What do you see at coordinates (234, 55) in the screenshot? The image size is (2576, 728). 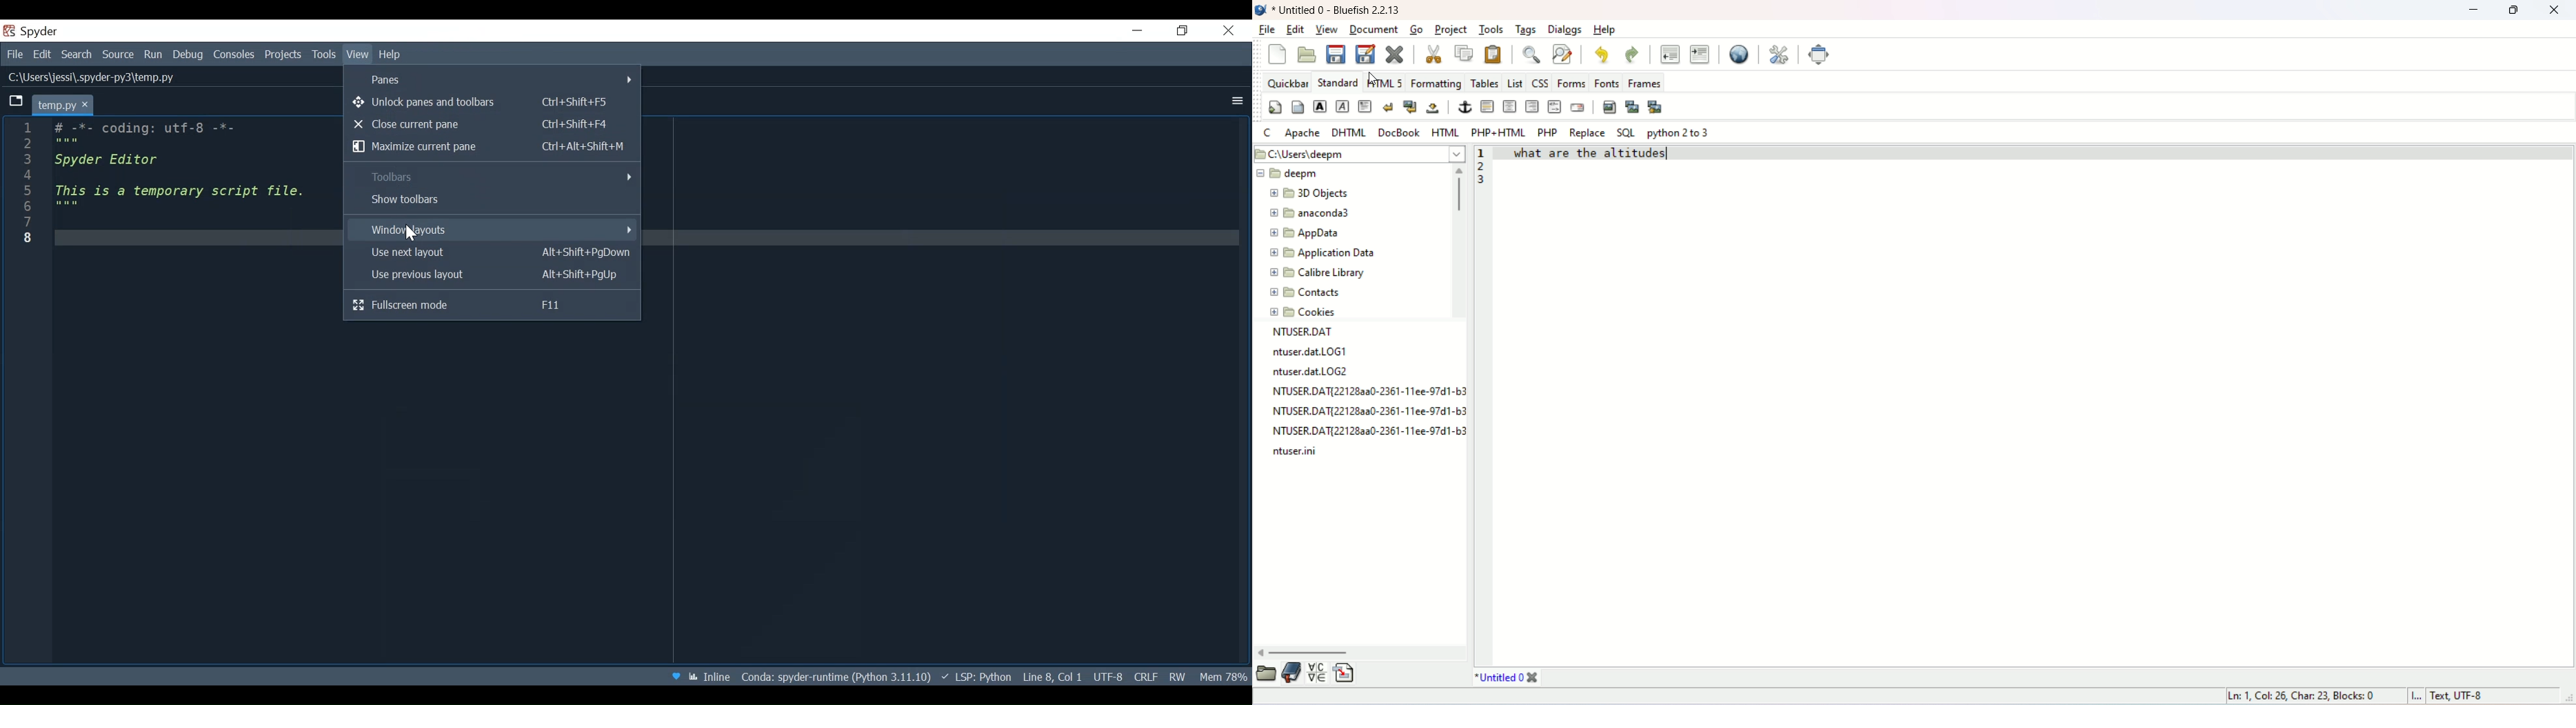 I see `Console` at bounding box center [234, 55].